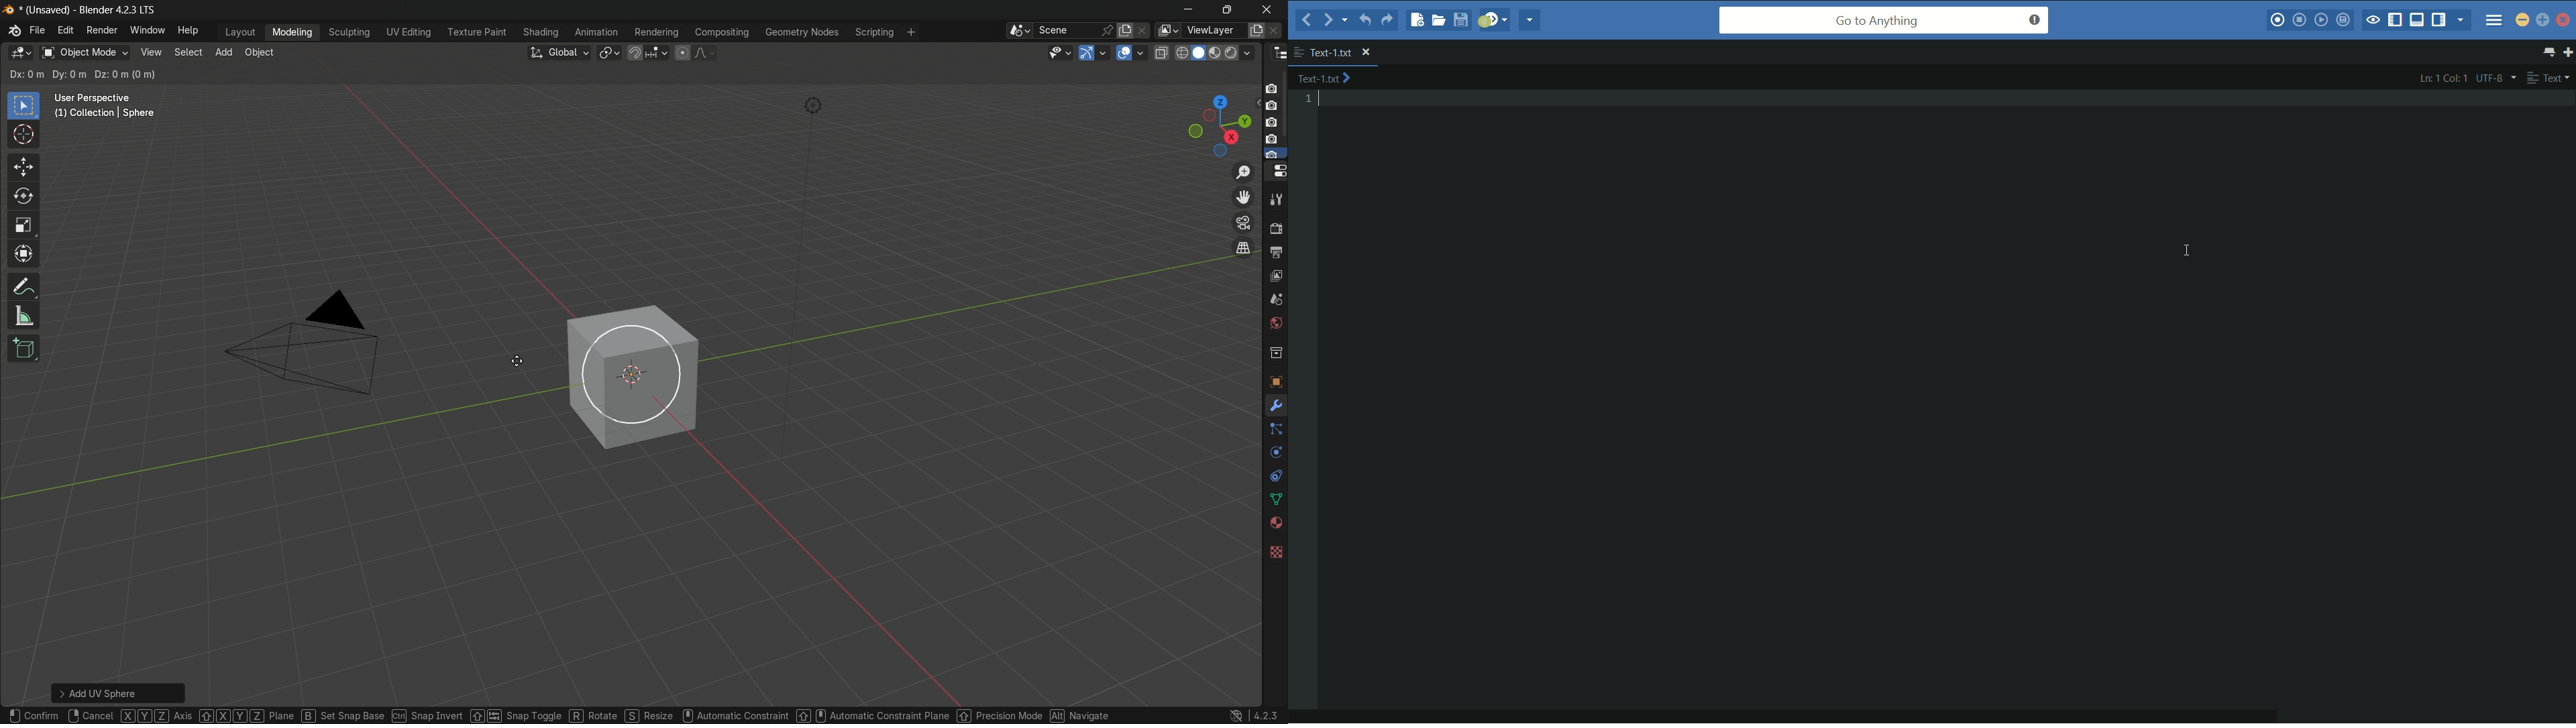 This screenshot has width=2576, height=728. What do you see at coordinates (1275, 226) in the screenshot?
I see `render` at bounding box center [1275, 226].